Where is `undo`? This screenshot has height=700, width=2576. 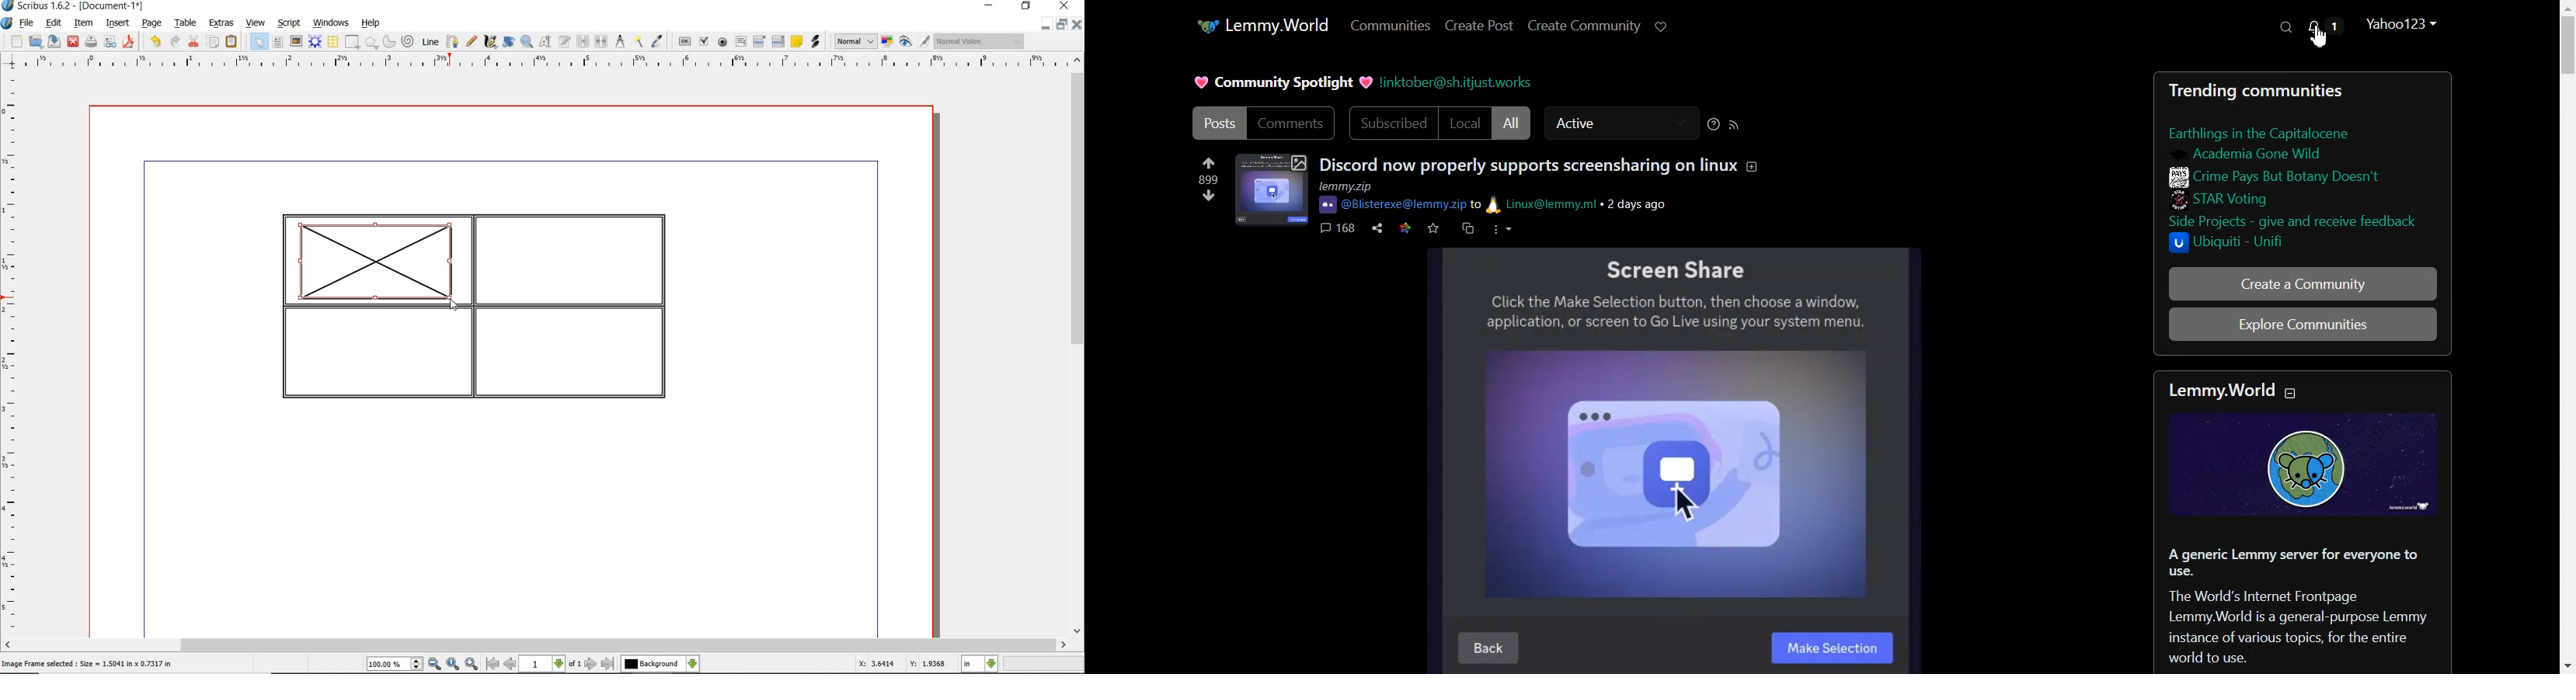
undo is located at coordinates (155, 41).